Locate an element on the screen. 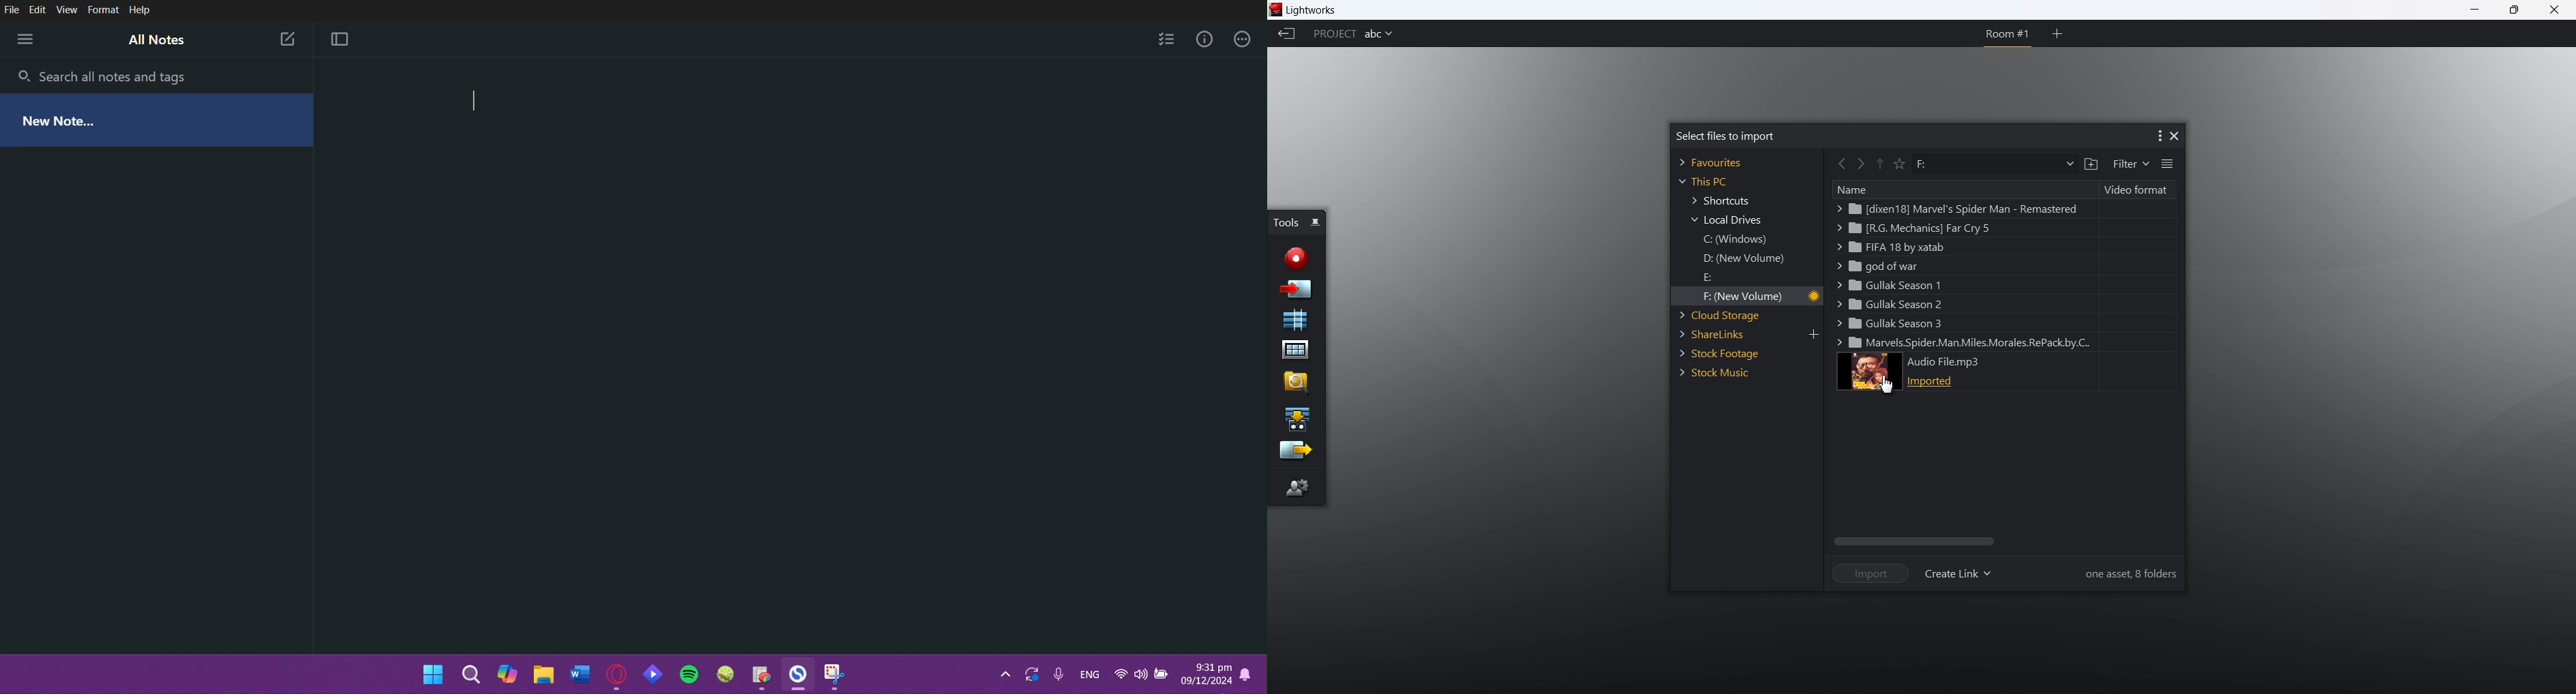 This screenshot has width=2576, height=700. View is located at coordinates (68, 10).